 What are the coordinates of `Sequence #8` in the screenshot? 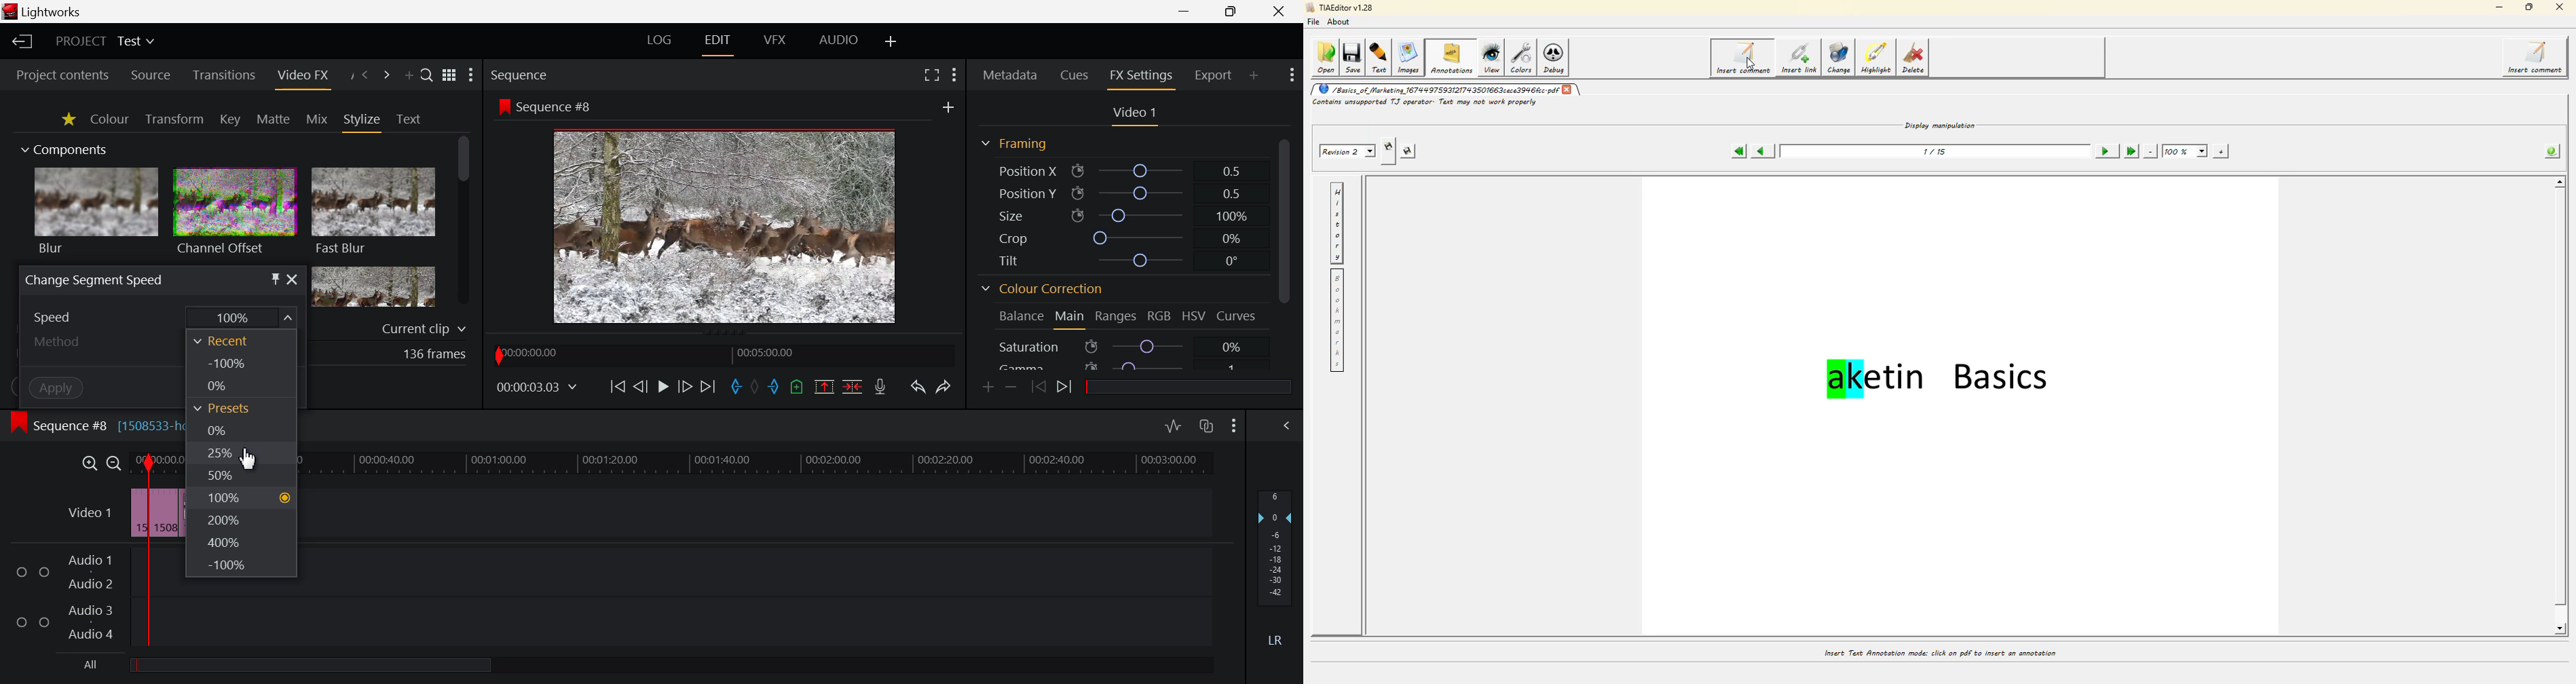 It's located at (546, 106).